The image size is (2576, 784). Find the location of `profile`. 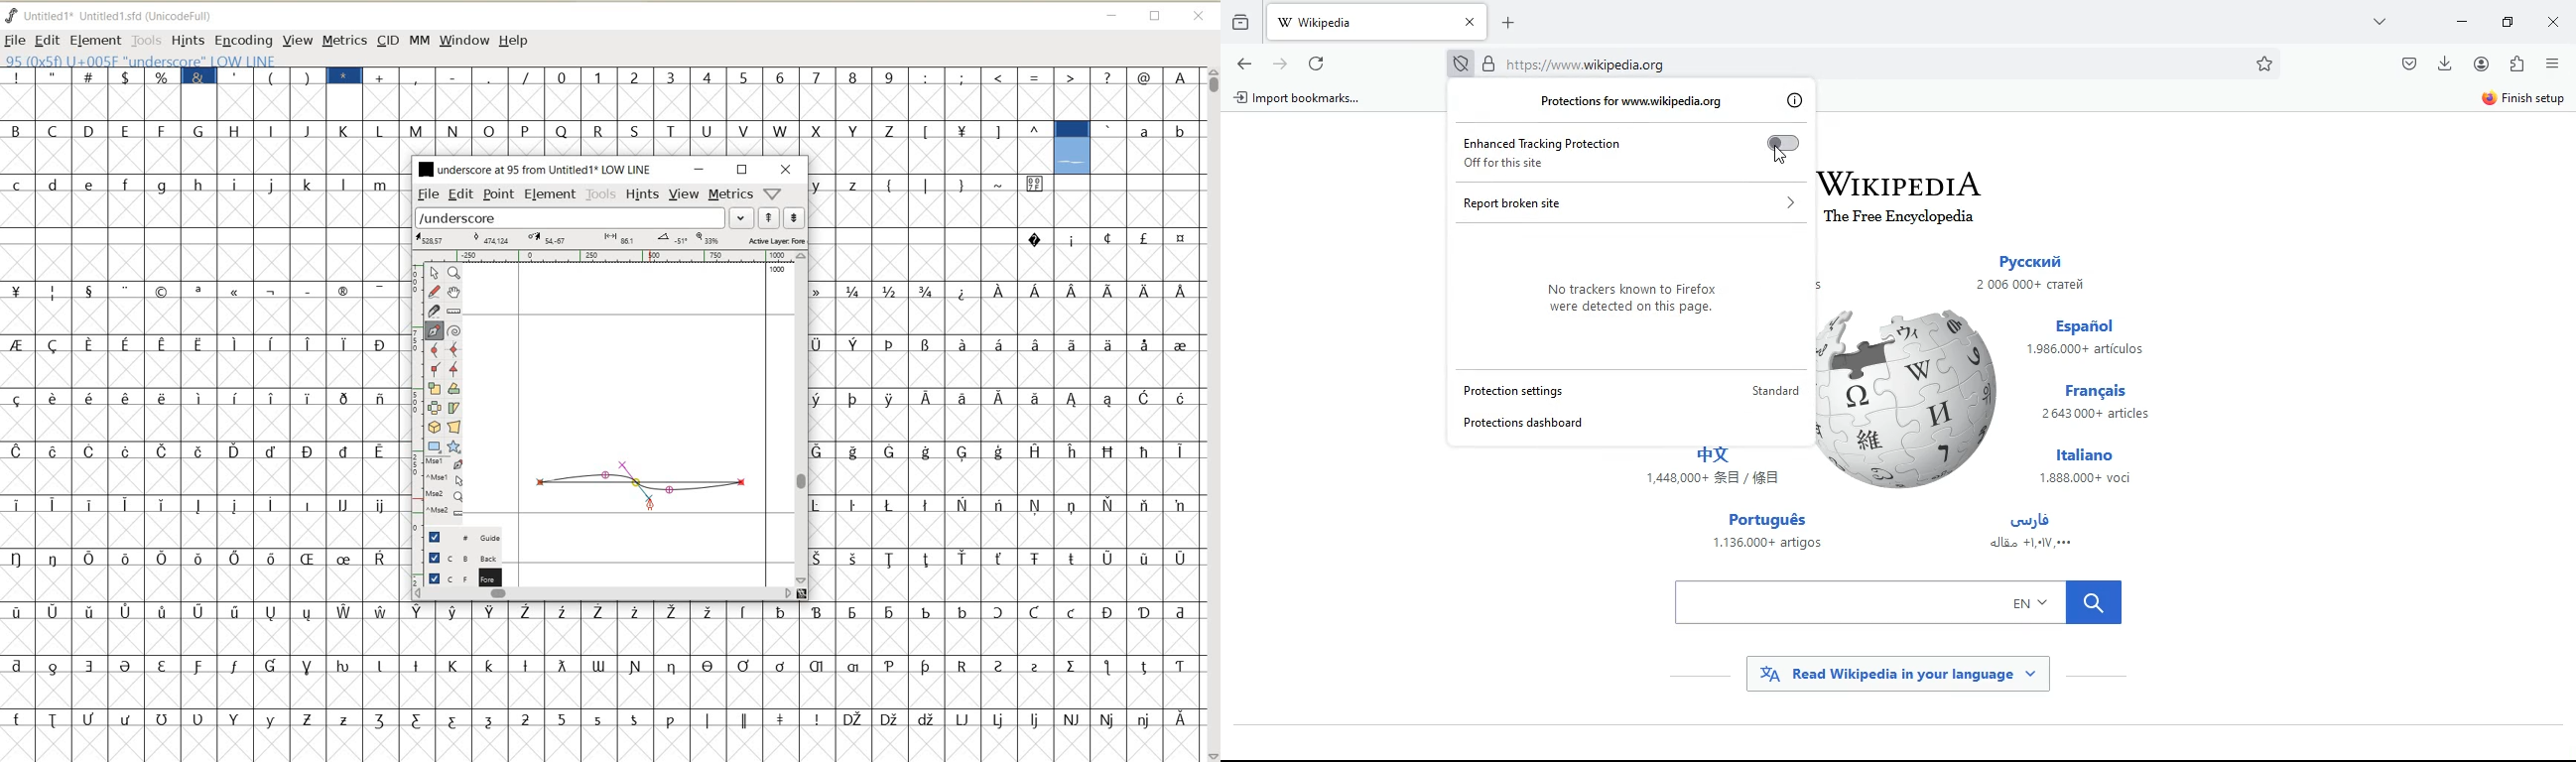

profile is located at coordinates (2481, 64).